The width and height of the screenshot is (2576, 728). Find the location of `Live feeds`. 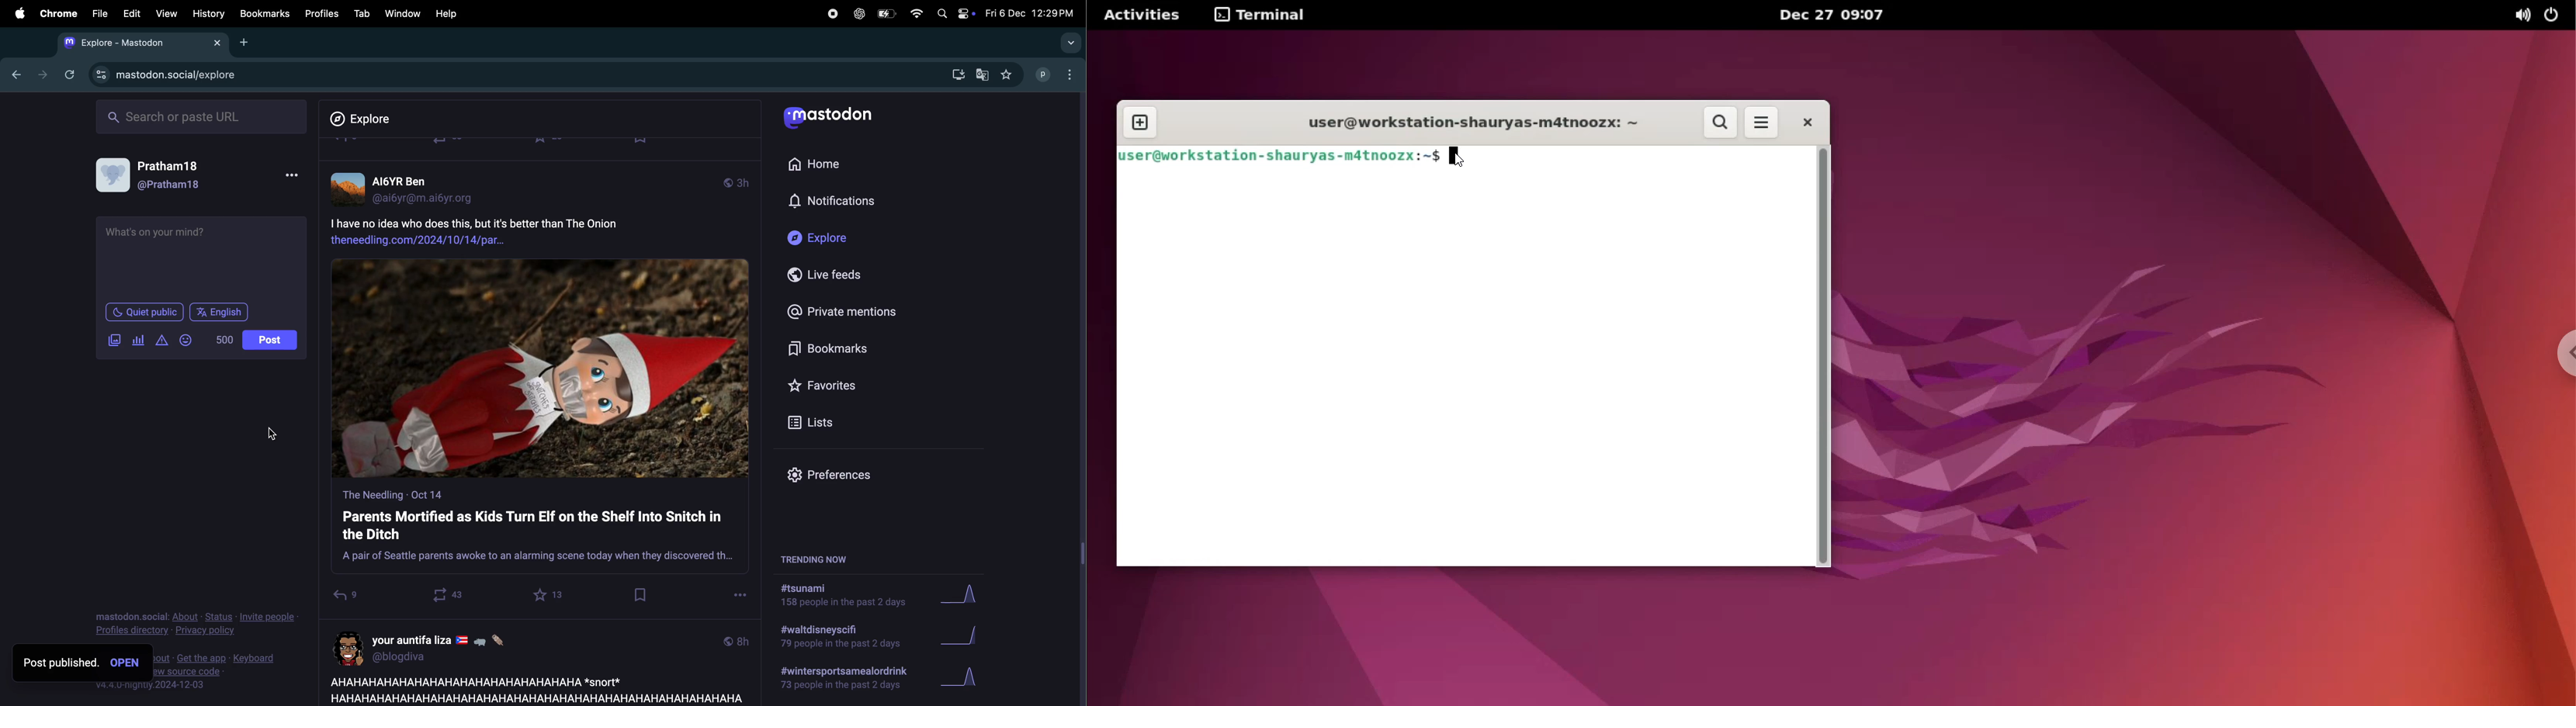

Live feeds is located at coordinates (832, 275).